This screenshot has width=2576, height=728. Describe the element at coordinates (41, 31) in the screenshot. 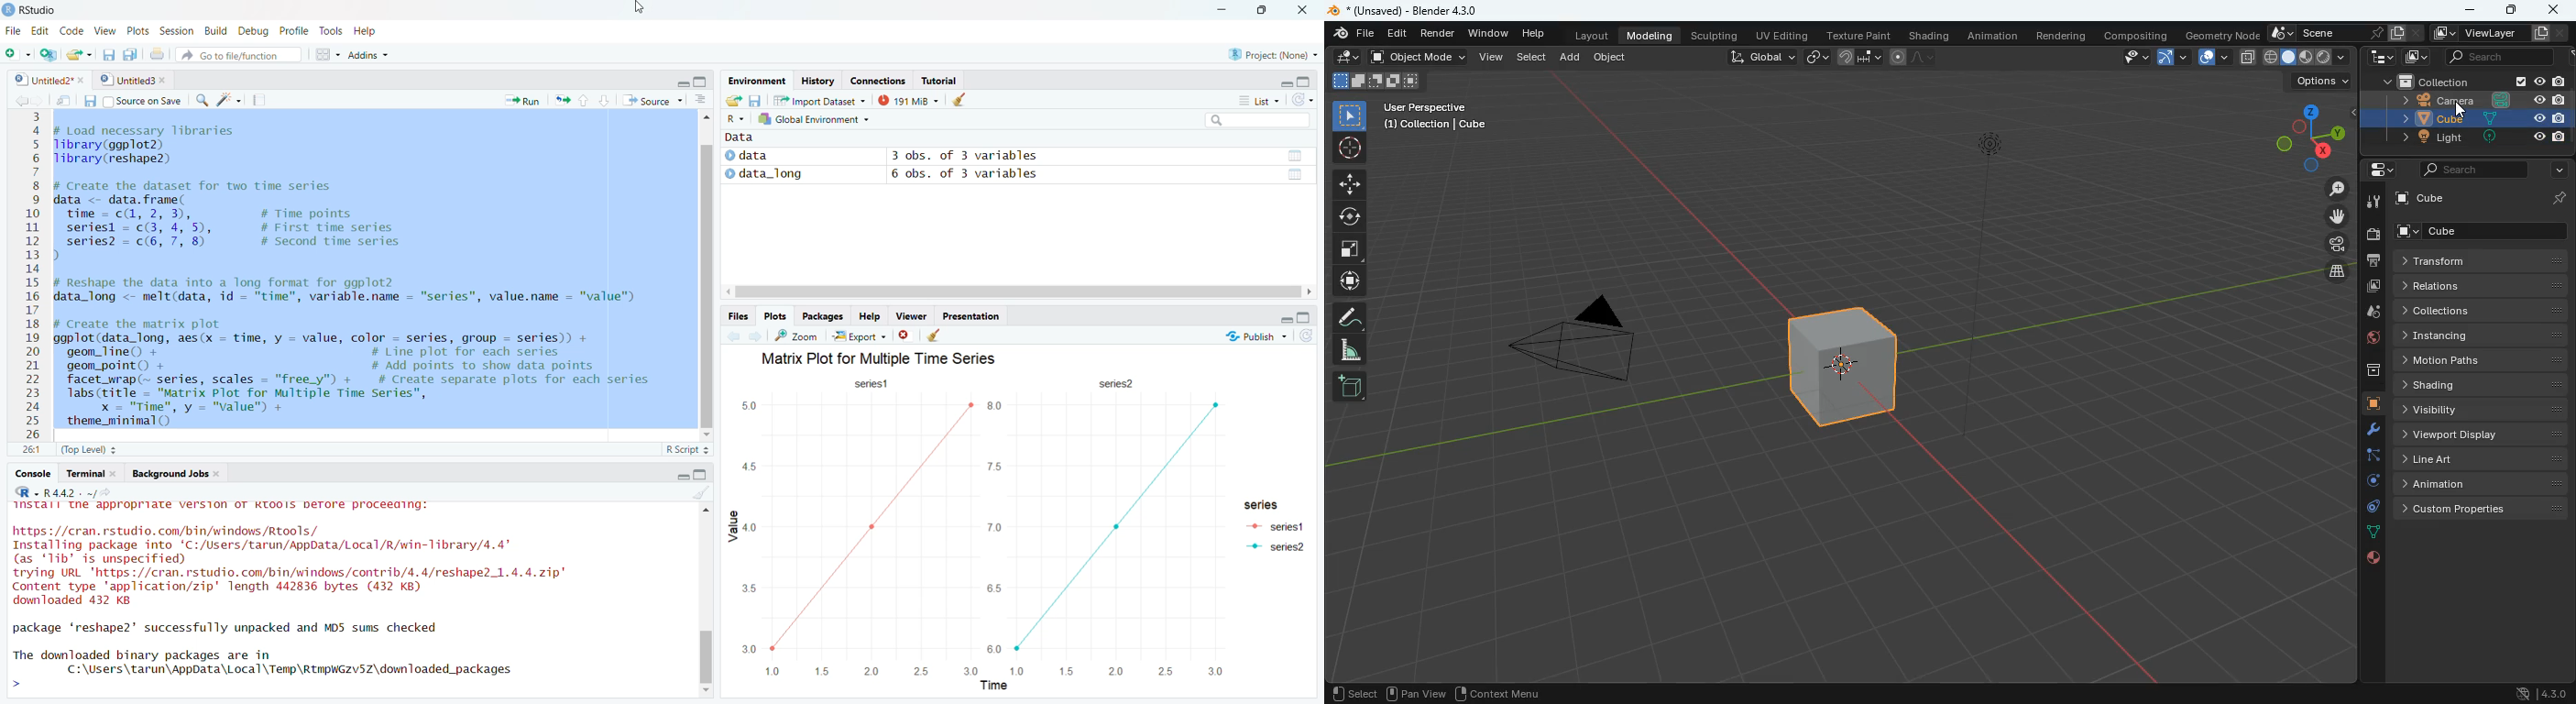

I see `Edit` at that location.